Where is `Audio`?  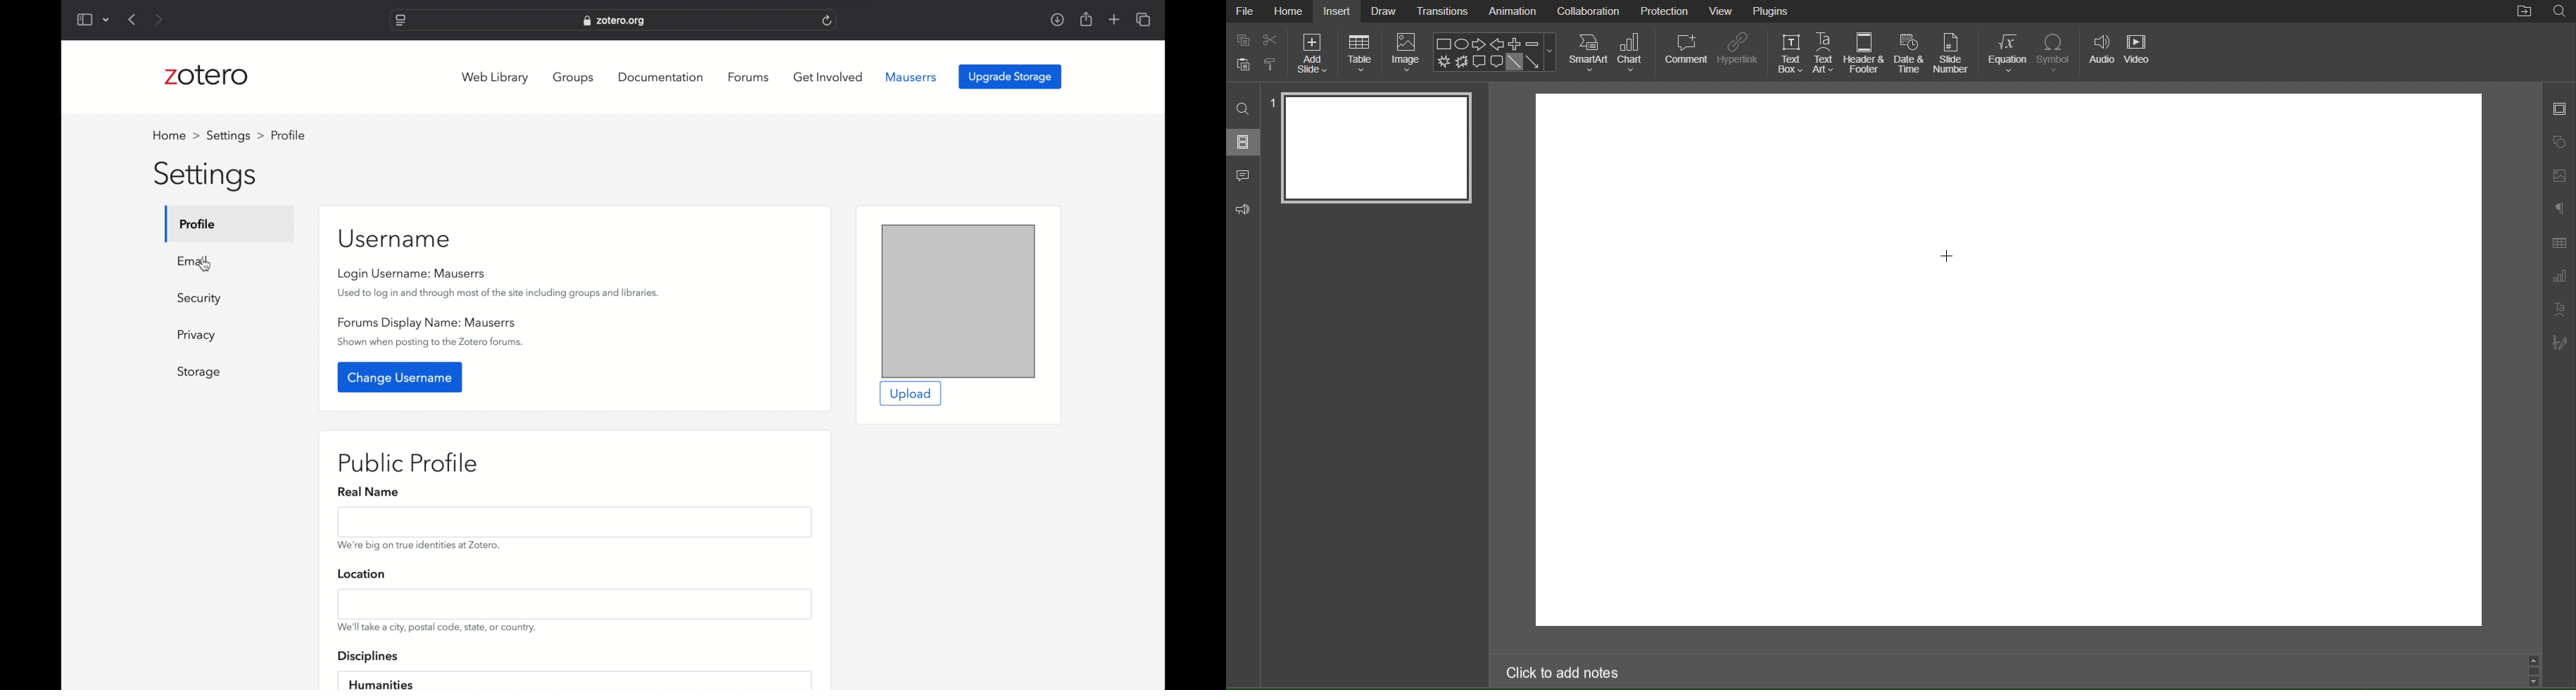
Audio is located at coordinates (2104, 52).